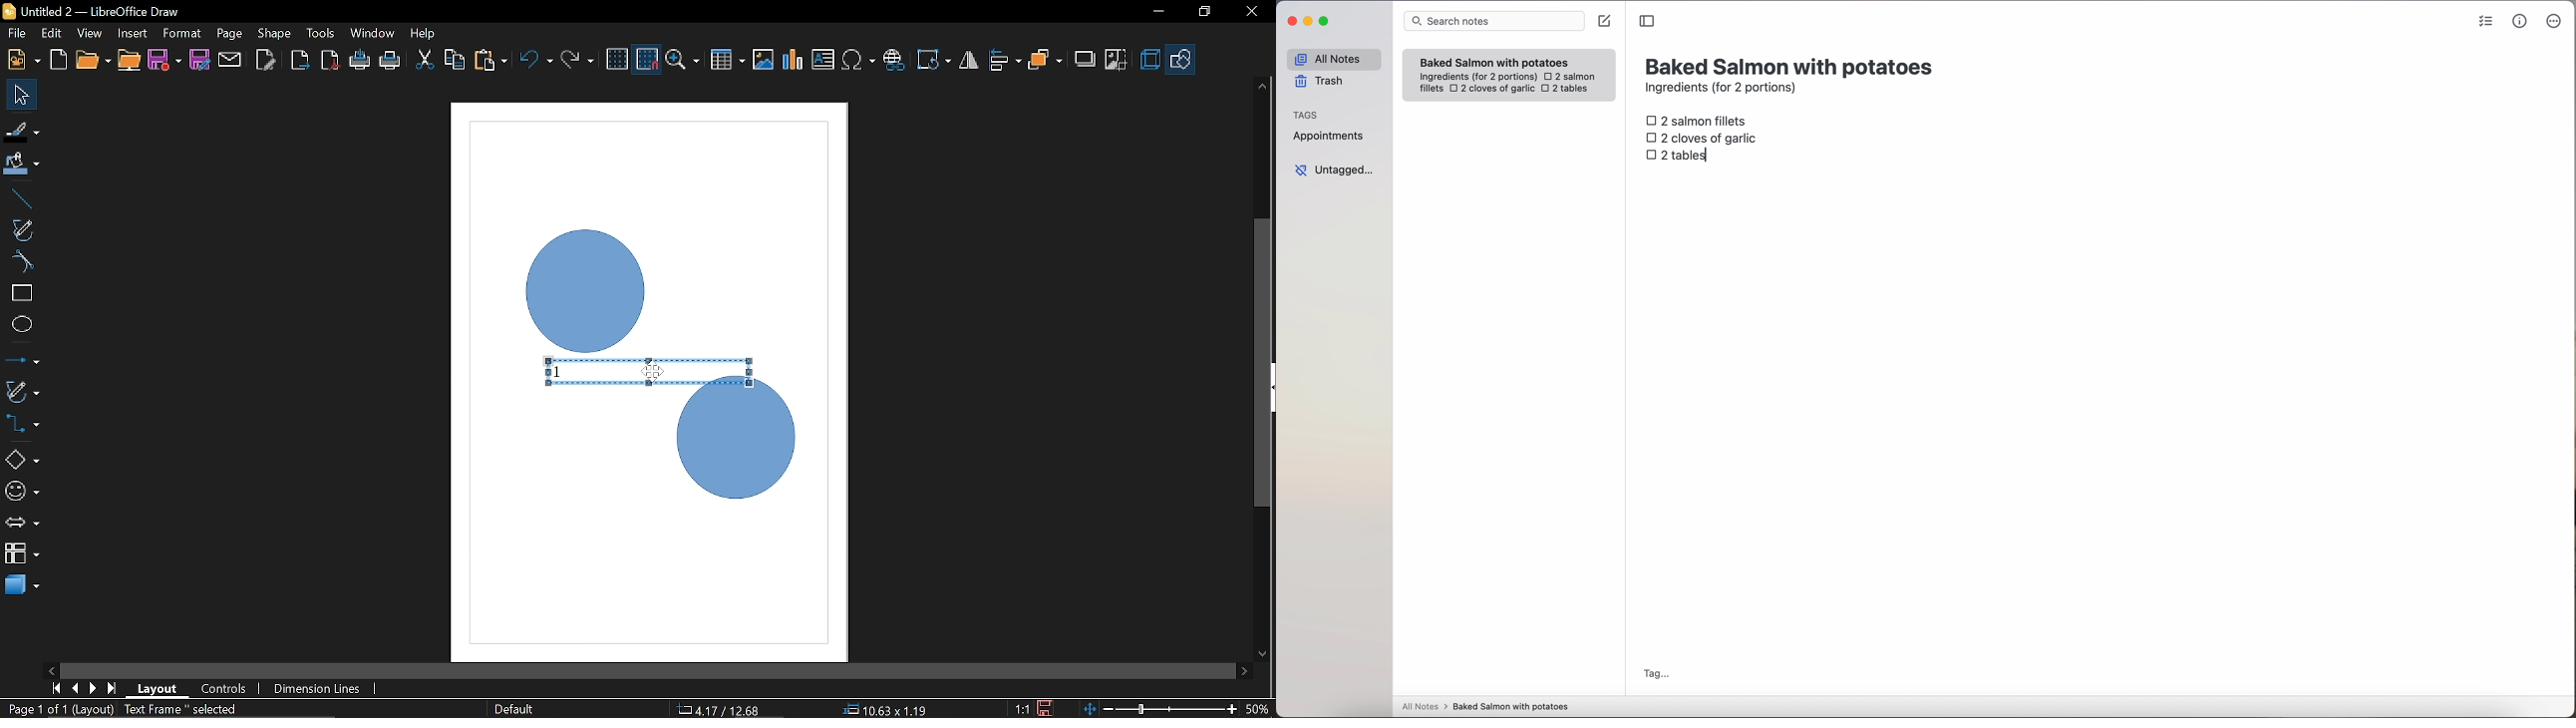 The height and width of the screenshot is (728, 2576). Describe the element at coordinates (21, 459) in the screenshot. I see `Shapes` at that location.